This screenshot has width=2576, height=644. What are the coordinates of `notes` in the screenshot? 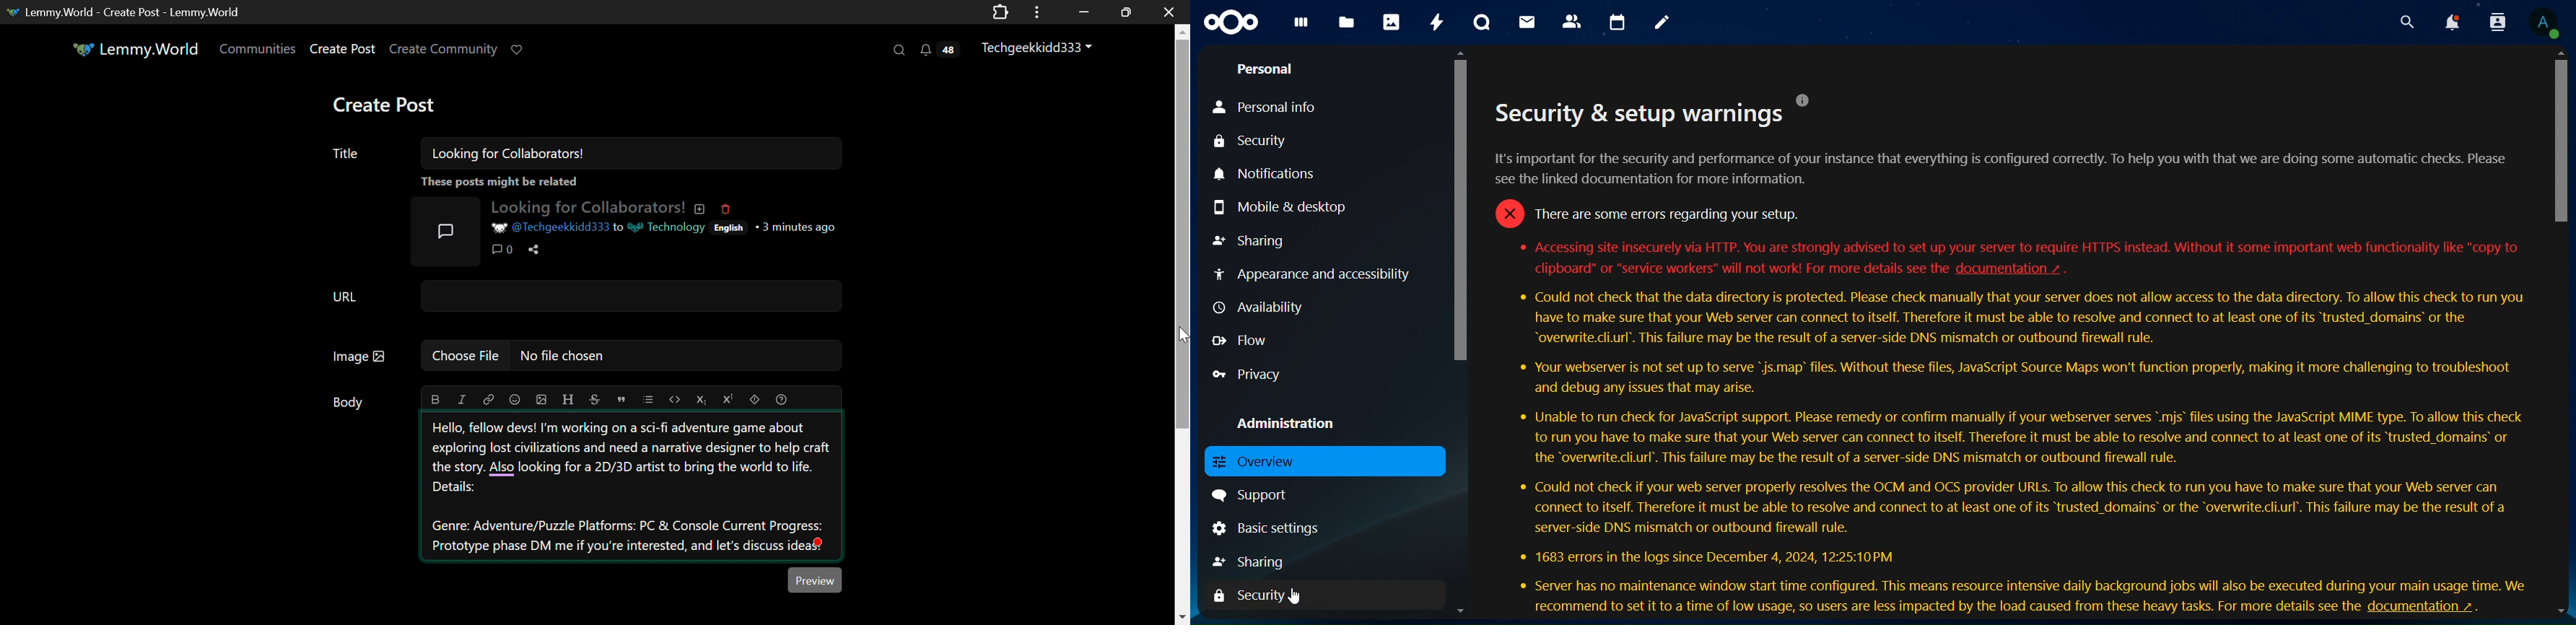 It's located at (1658, 20).